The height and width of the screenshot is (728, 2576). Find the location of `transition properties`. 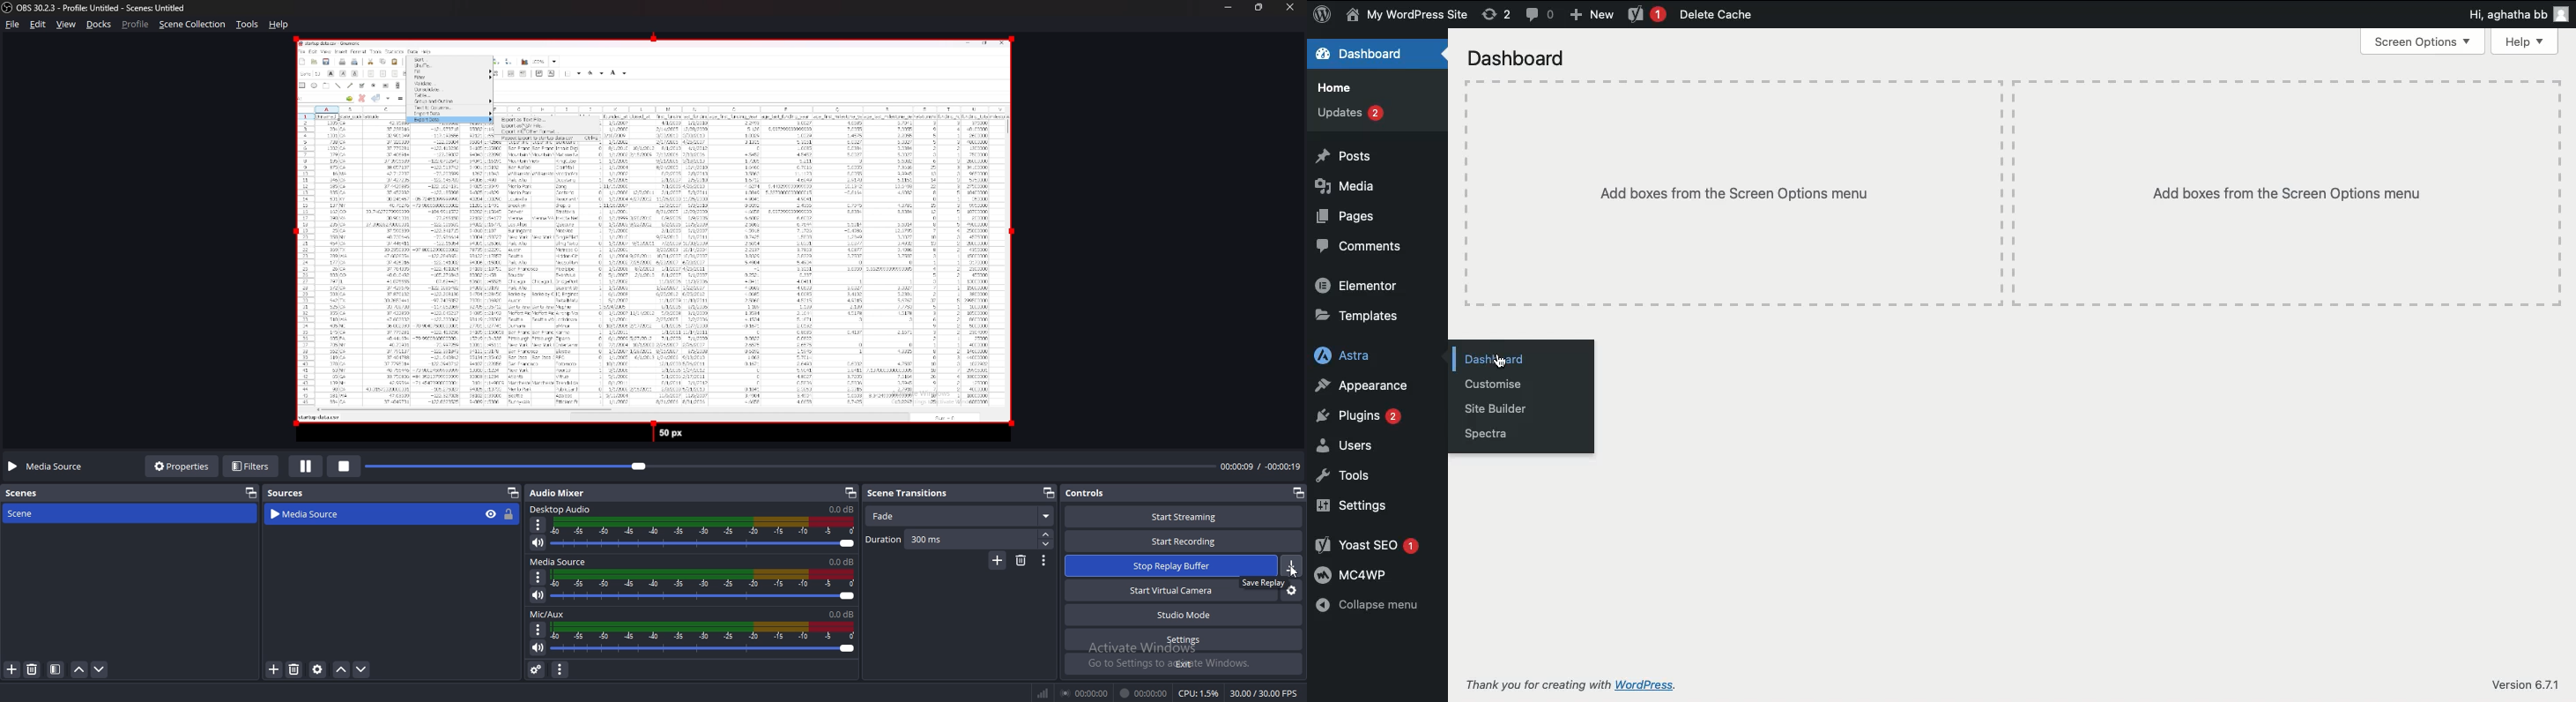

transition properties is located at coordinates (1045, 560).